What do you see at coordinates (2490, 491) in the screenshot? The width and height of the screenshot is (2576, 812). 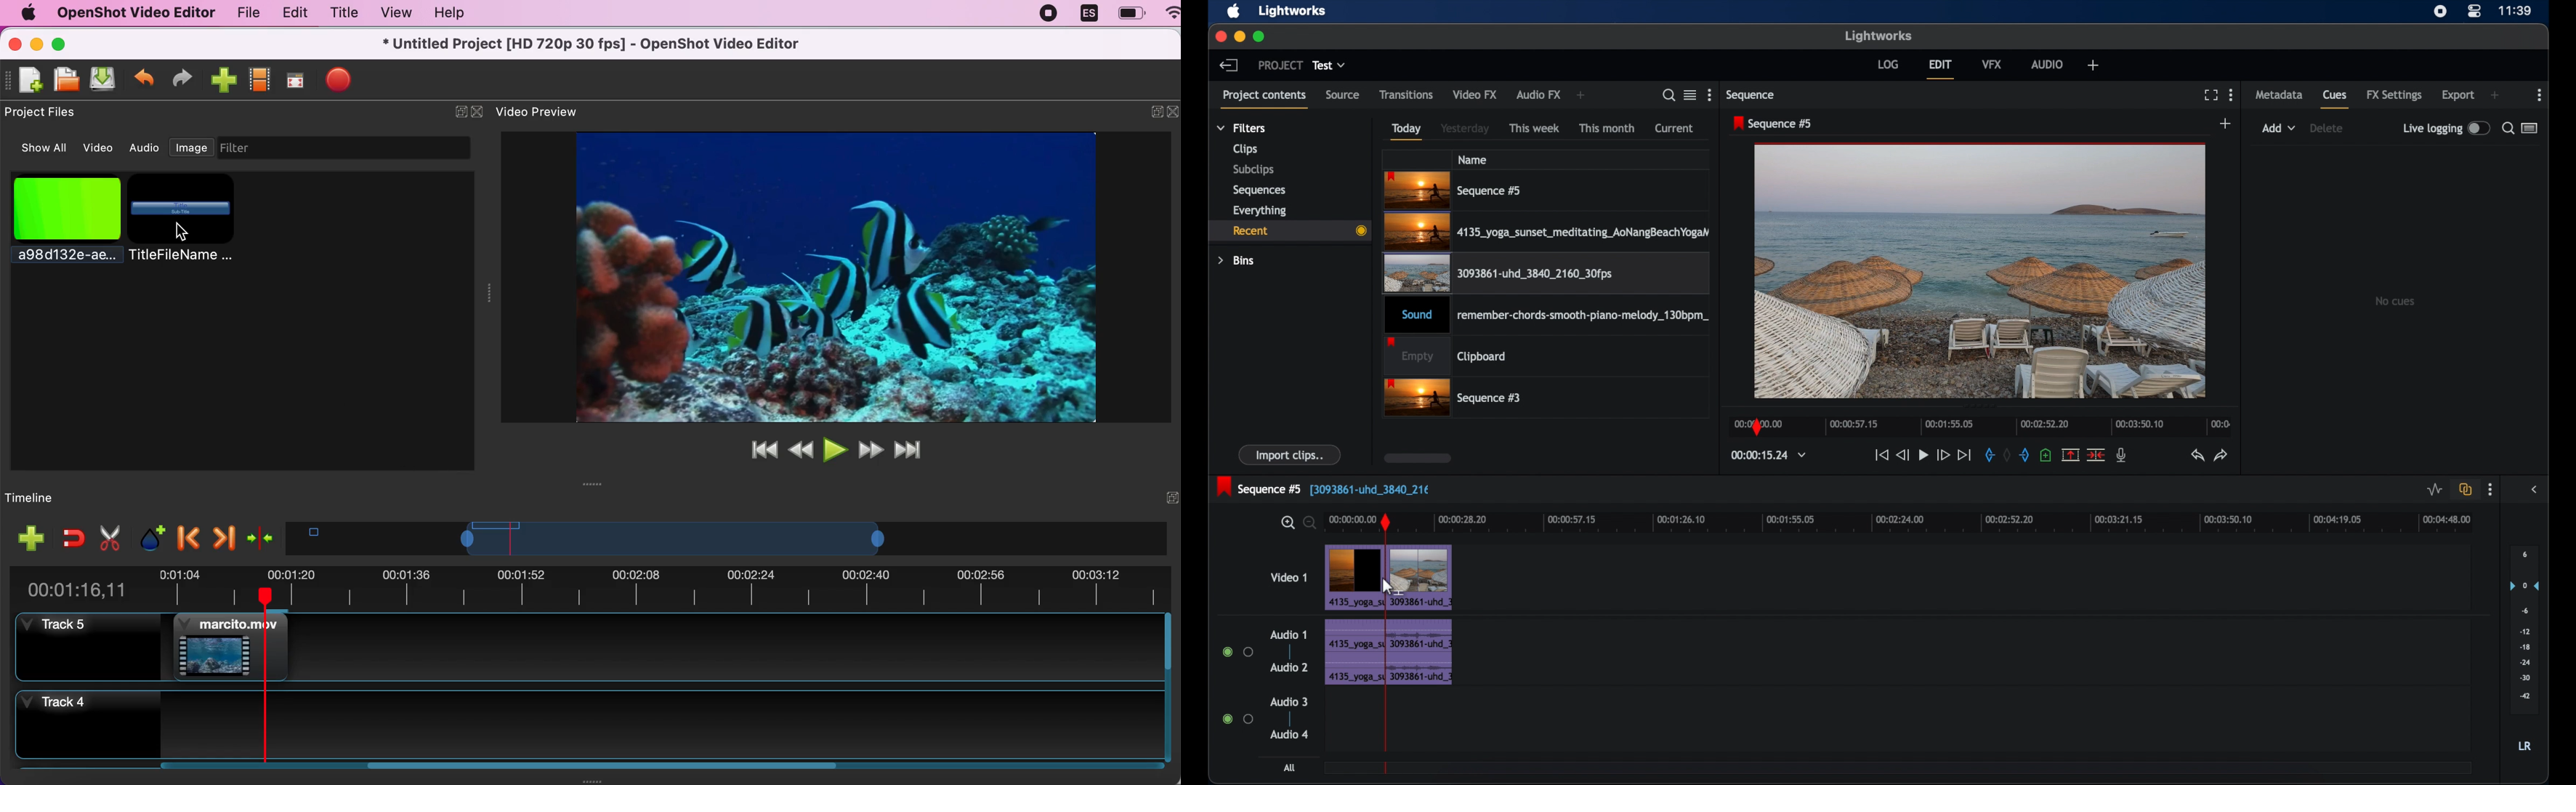 I see `more options` at bounding box center [2490, 491].